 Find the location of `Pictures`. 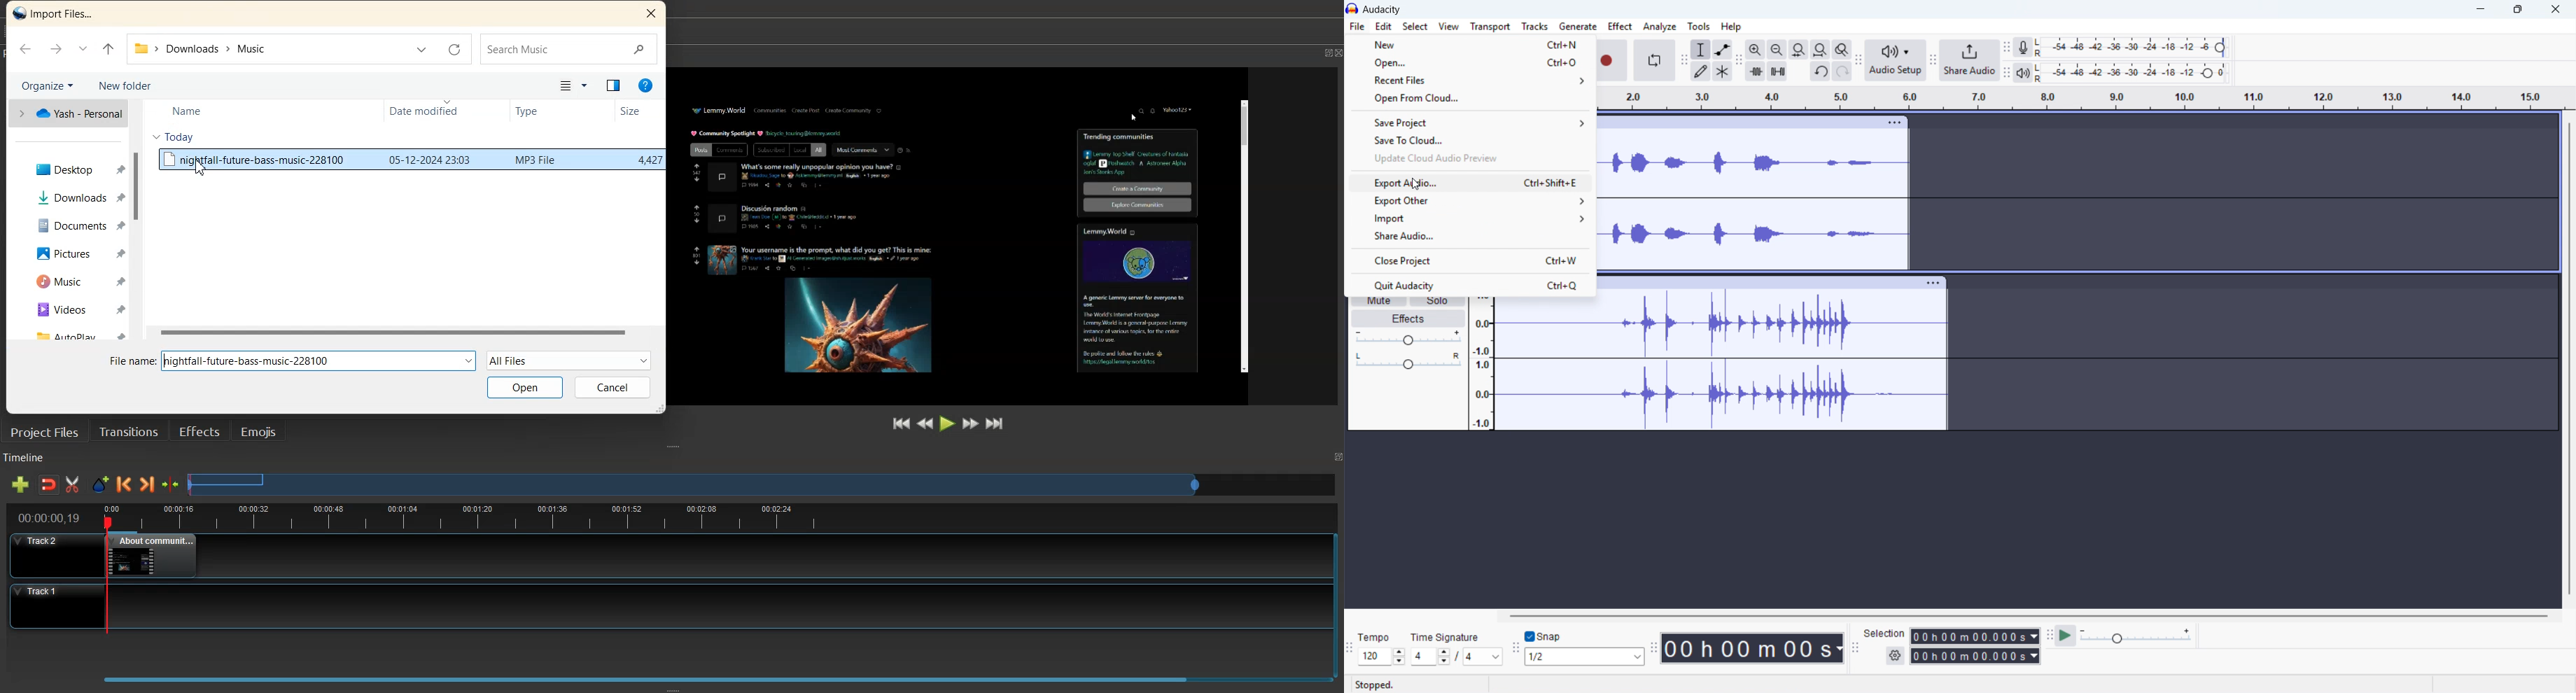

Pictures is located at coordinates (67, 253).